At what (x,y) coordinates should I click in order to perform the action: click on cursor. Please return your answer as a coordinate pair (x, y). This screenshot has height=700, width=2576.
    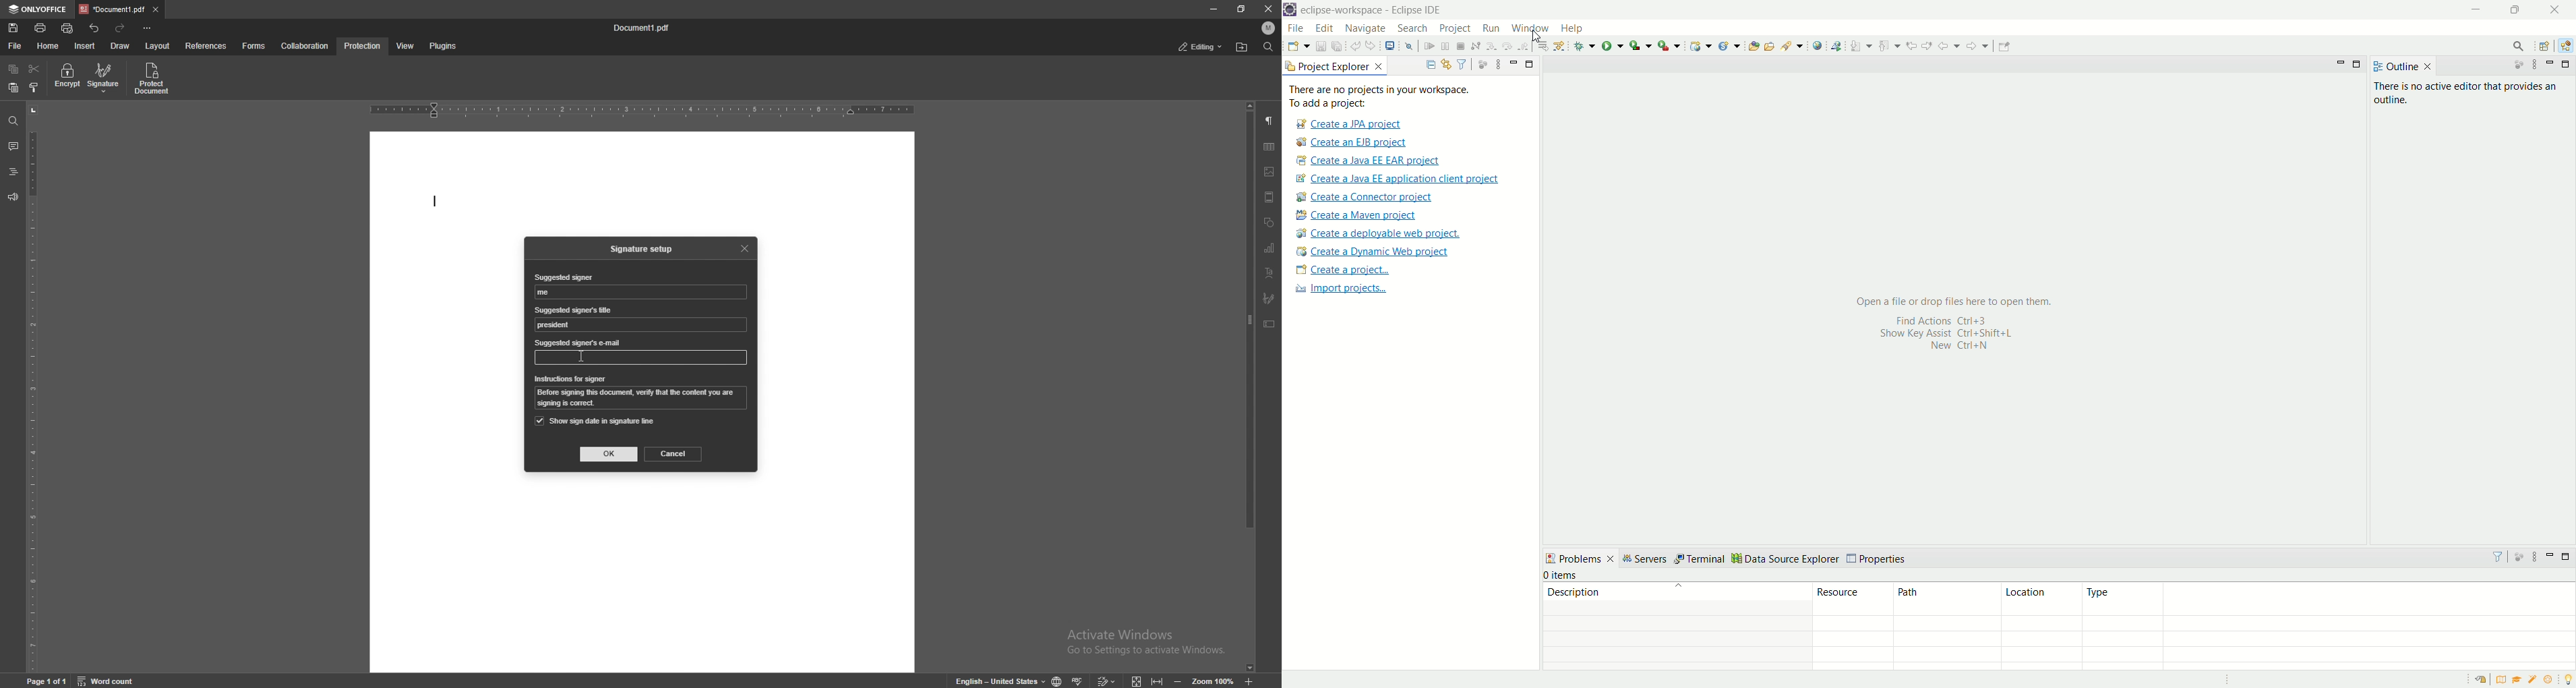
    Looking at the image, I should click on (580, 357).